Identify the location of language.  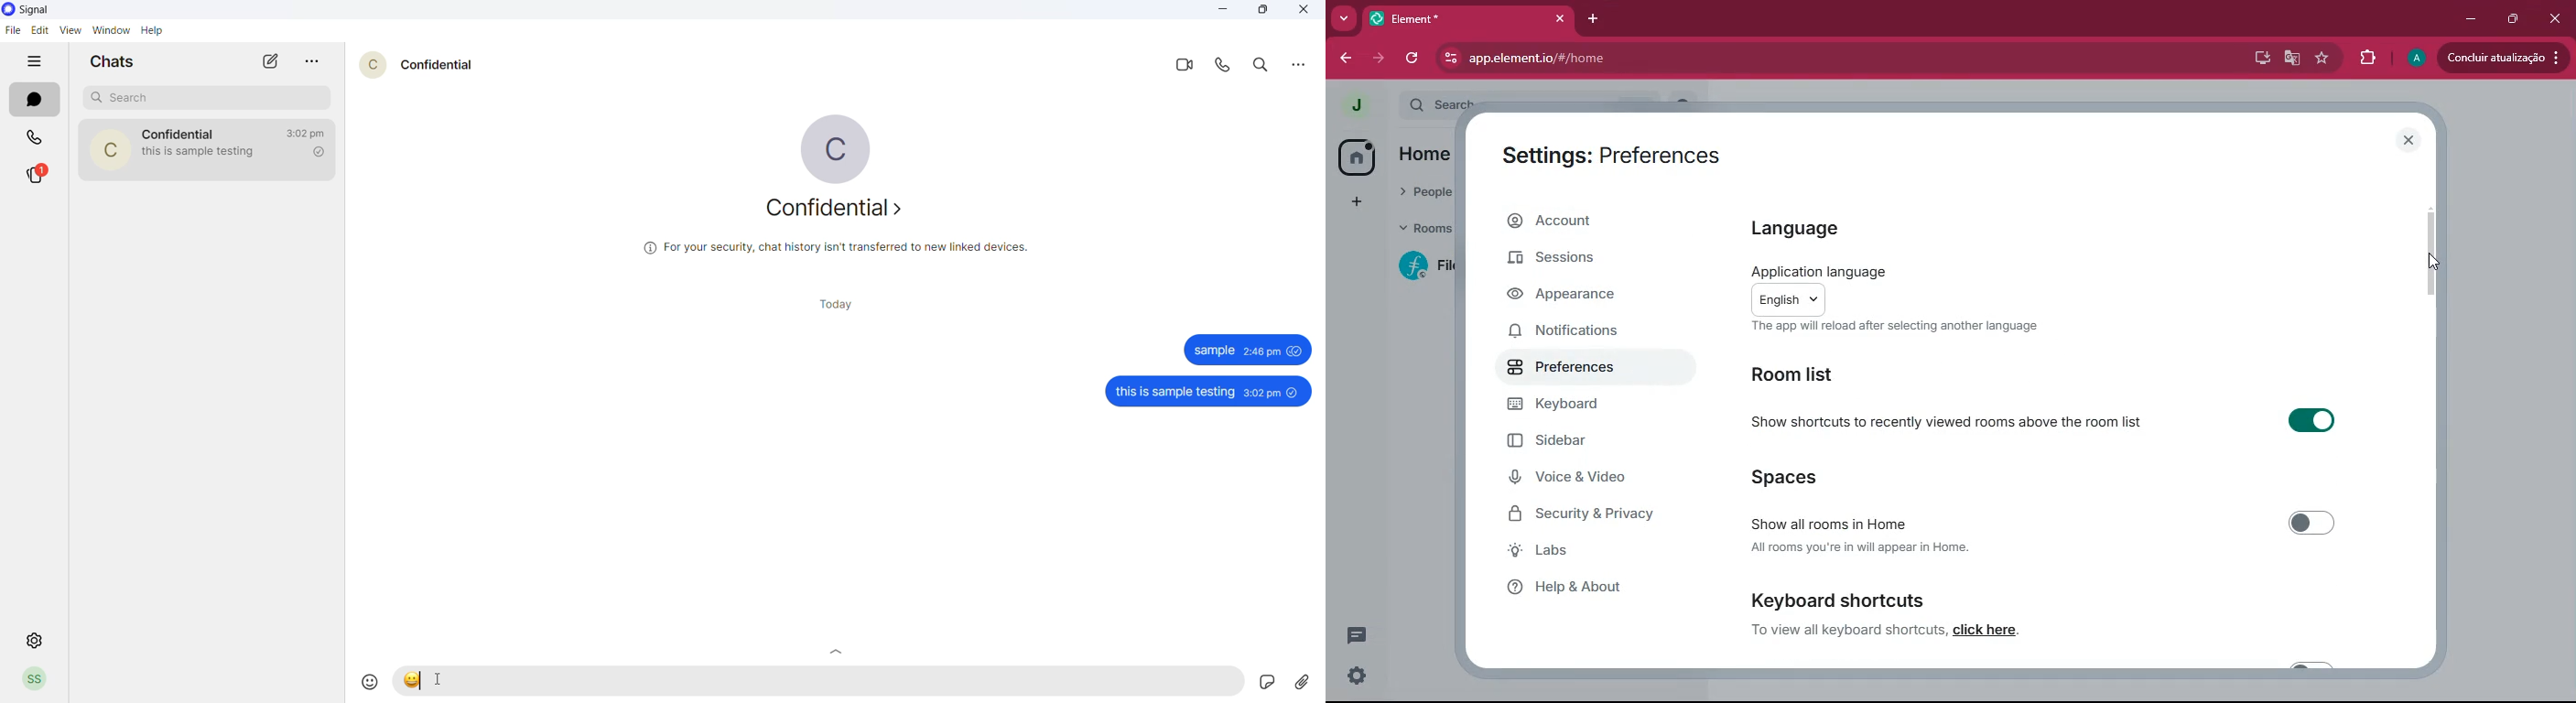
(1905, 288).